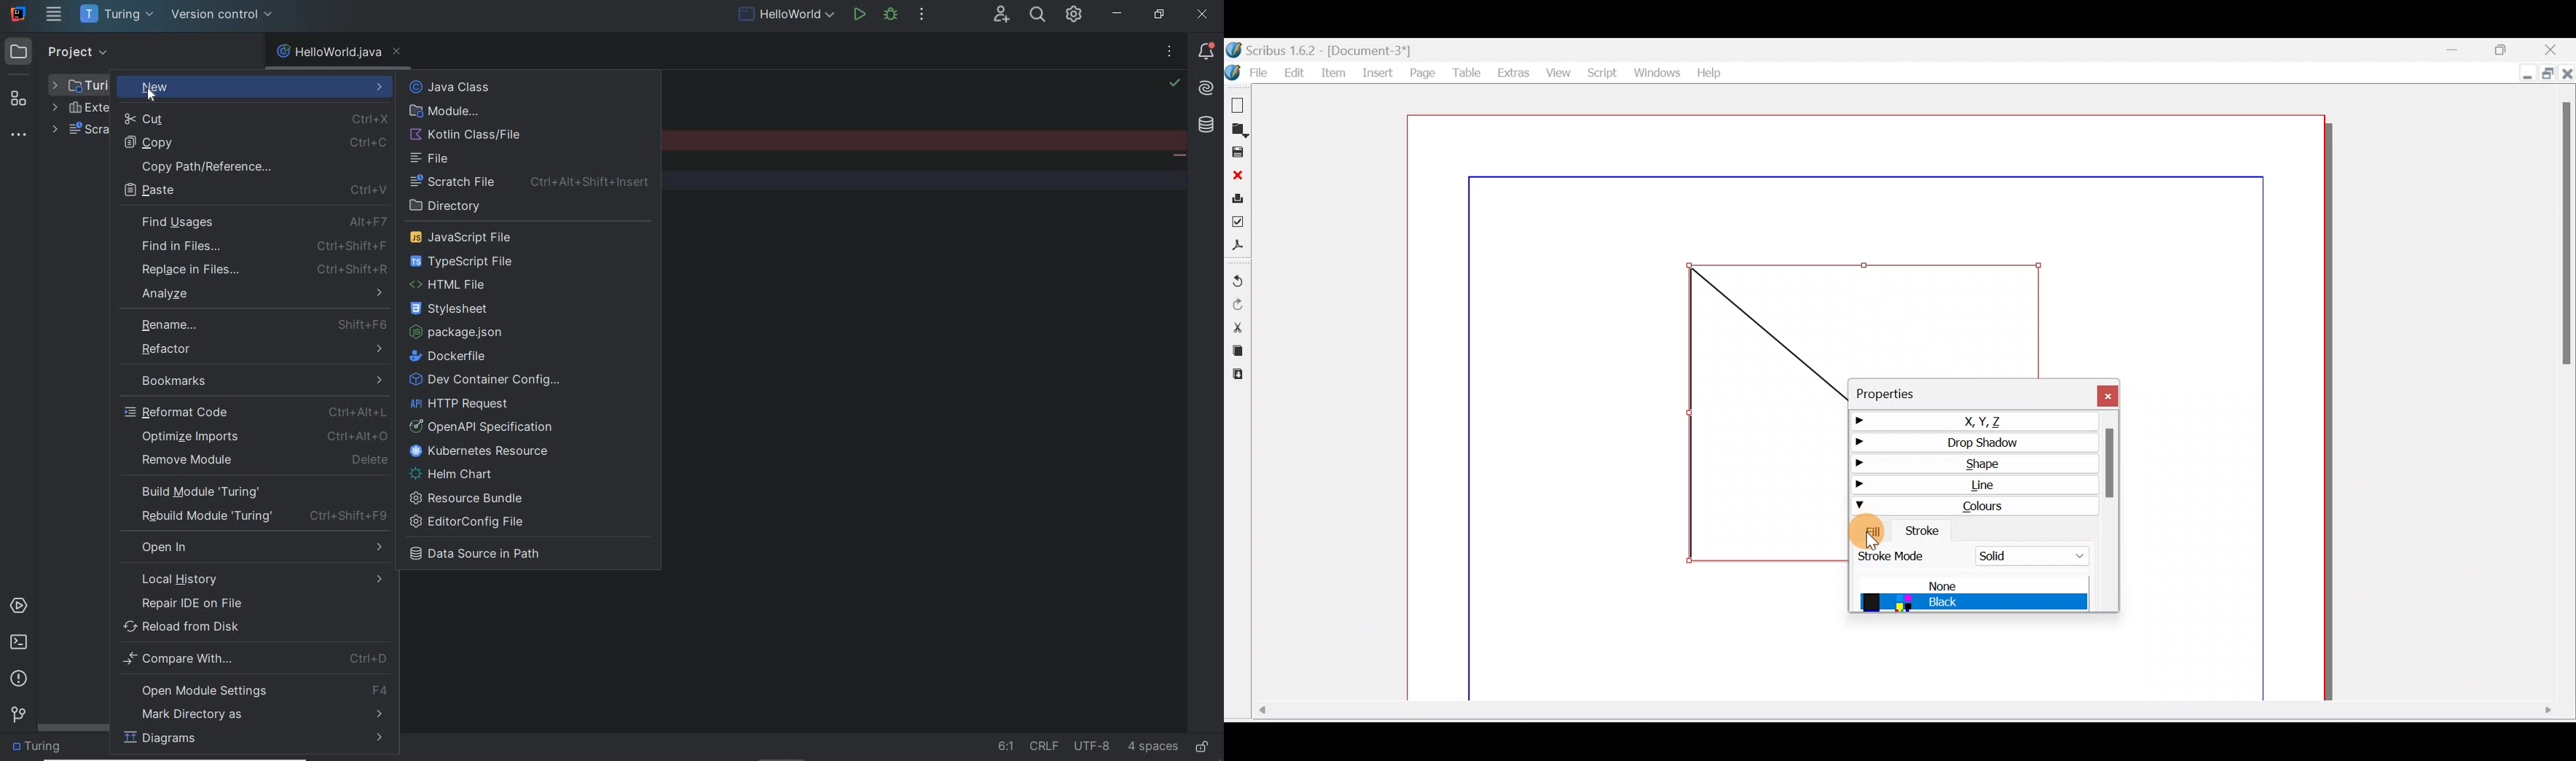  What do you see at coordinates (1335, 49) in the screenshot?
I see `Document name` at bounding box center [1335, 49].